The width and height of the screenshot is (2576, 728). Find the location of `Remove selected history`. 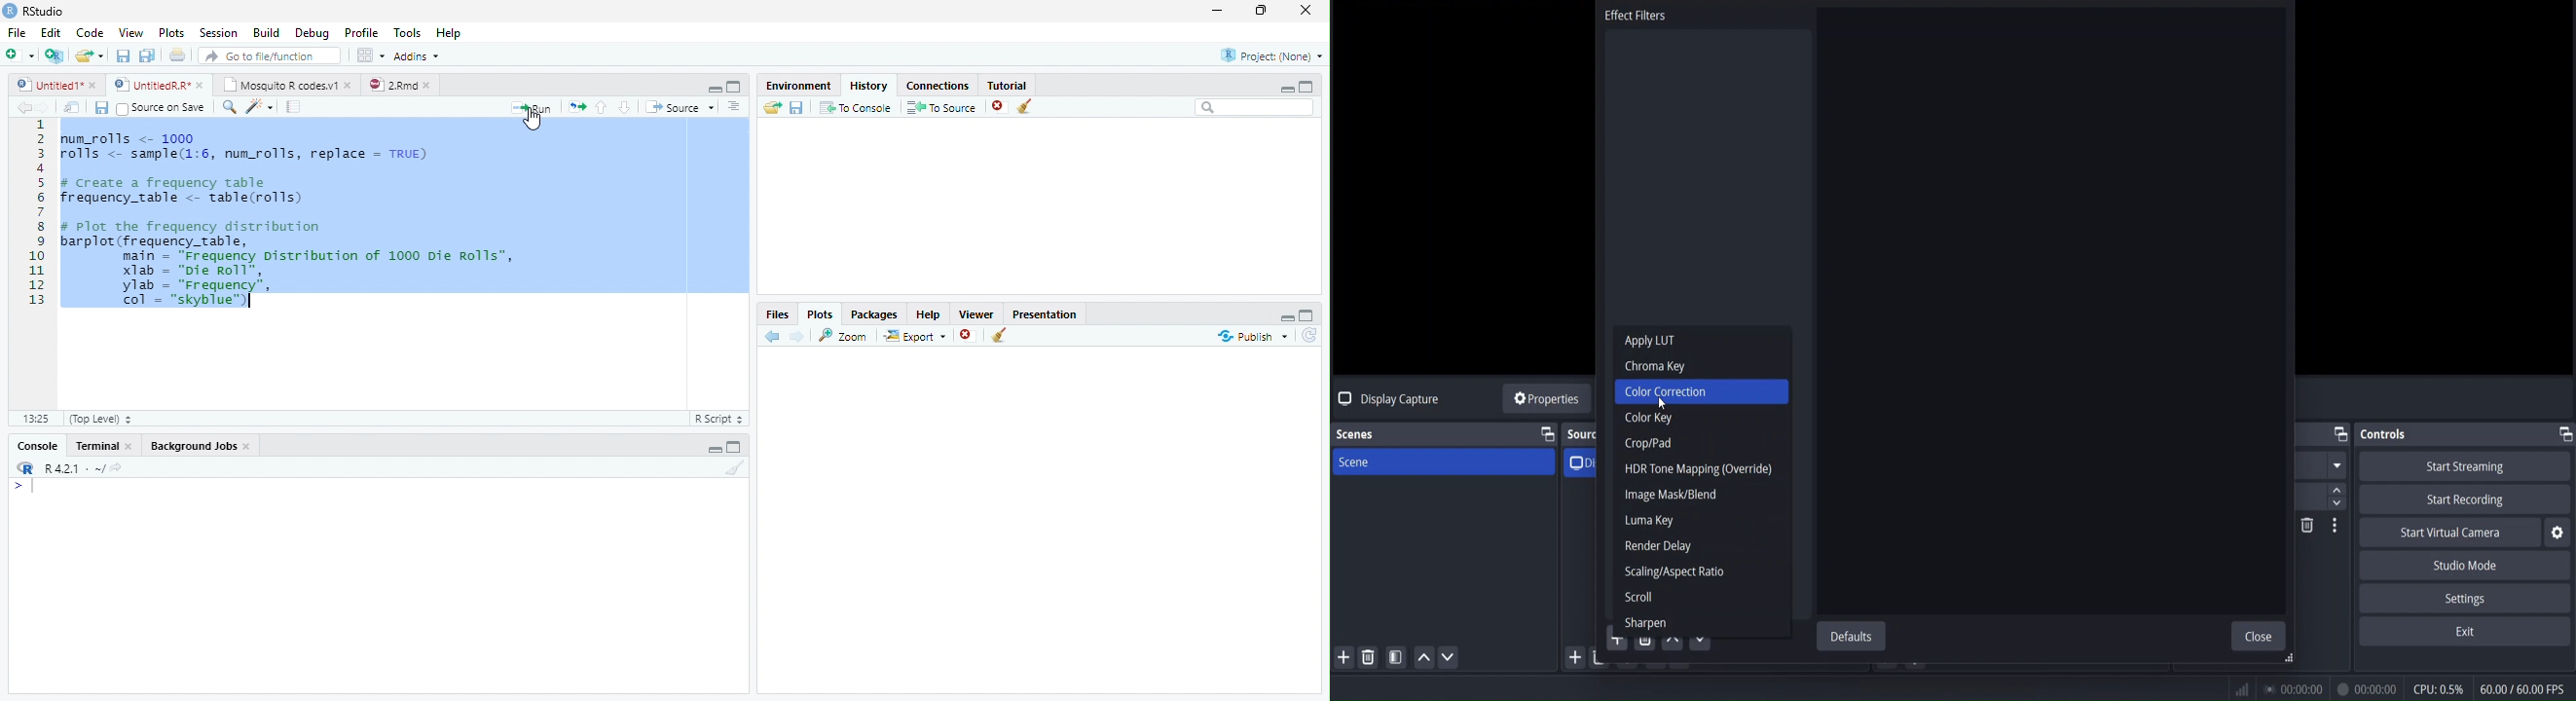

Remove selected history is located at coordinates (998, 106).